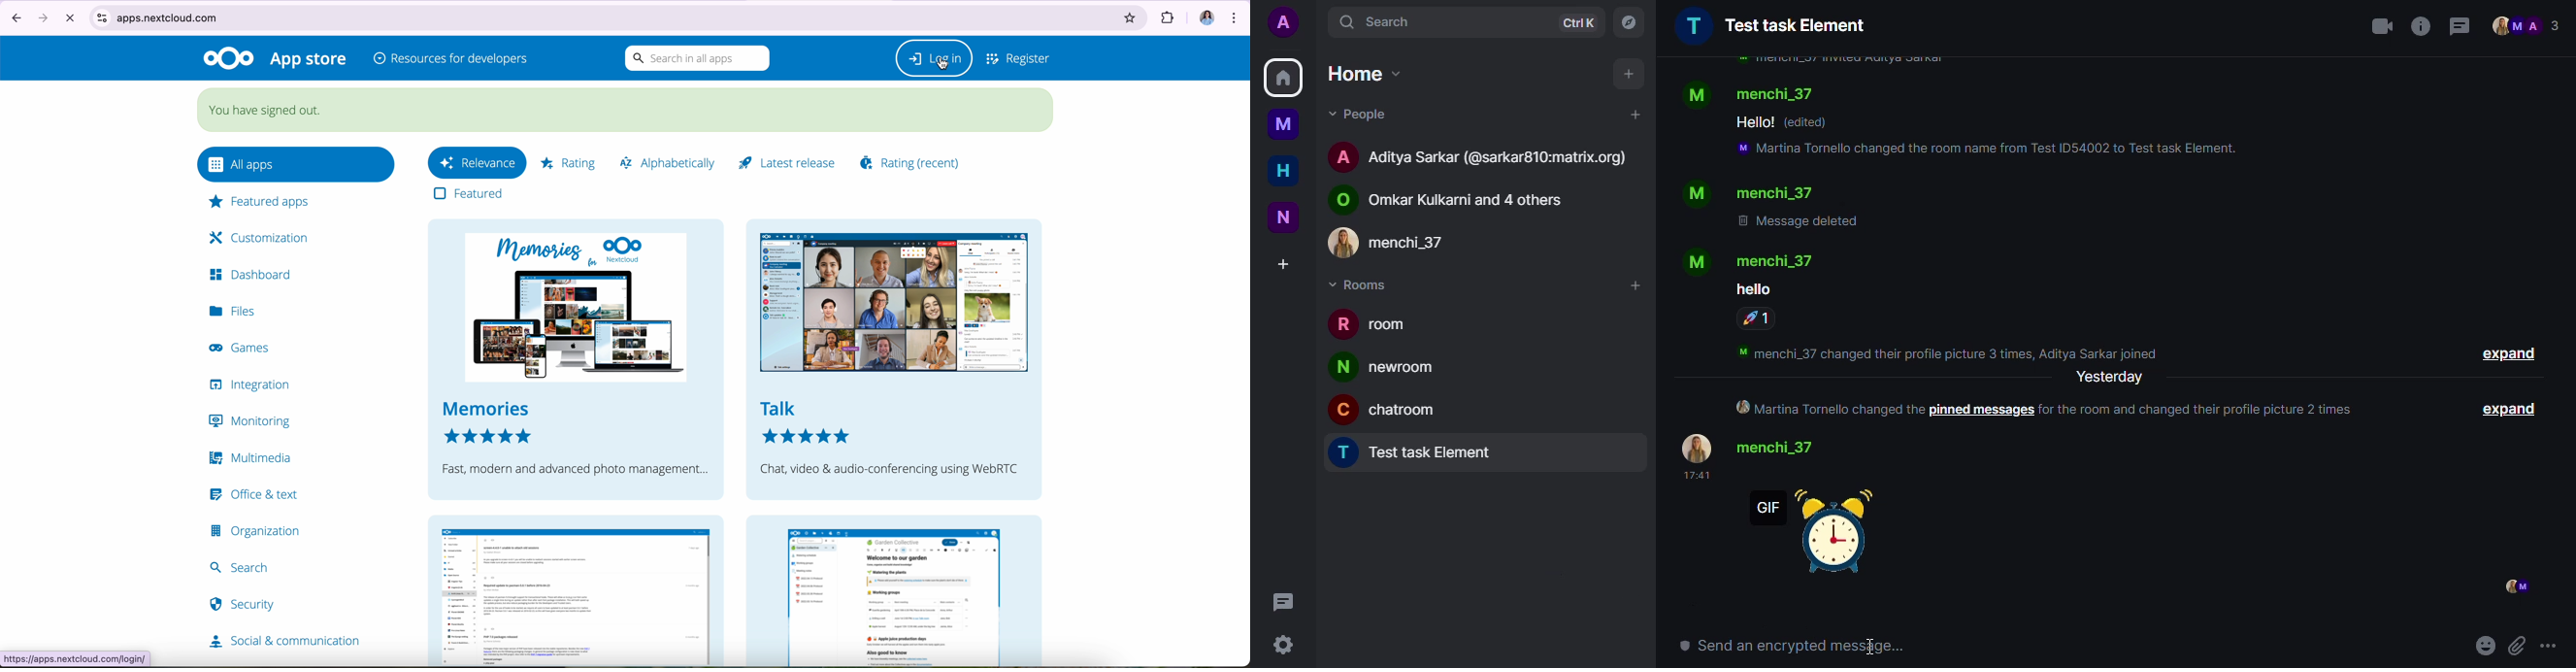  Describe the element at coordinates (672, 163) in the screenshot. I see `alphabetically` at that location.